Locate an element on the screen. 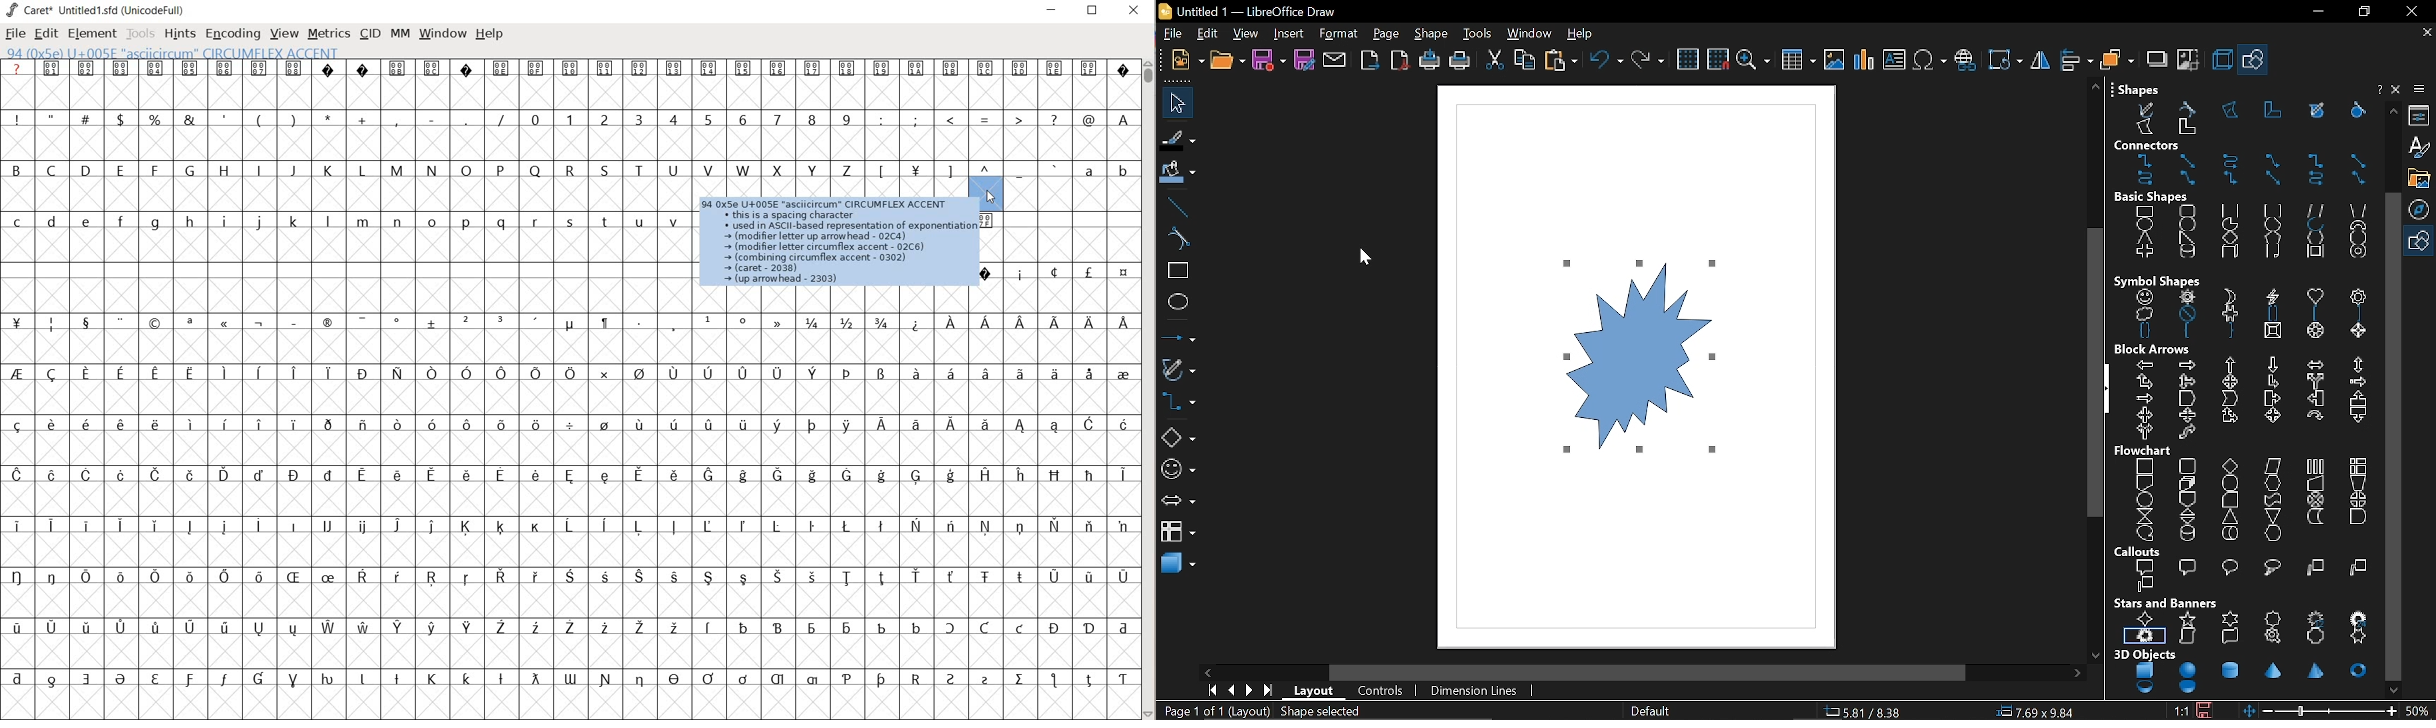 This screenshot has height=728, width=2436. fill line is located at coordinates (1177, 141).